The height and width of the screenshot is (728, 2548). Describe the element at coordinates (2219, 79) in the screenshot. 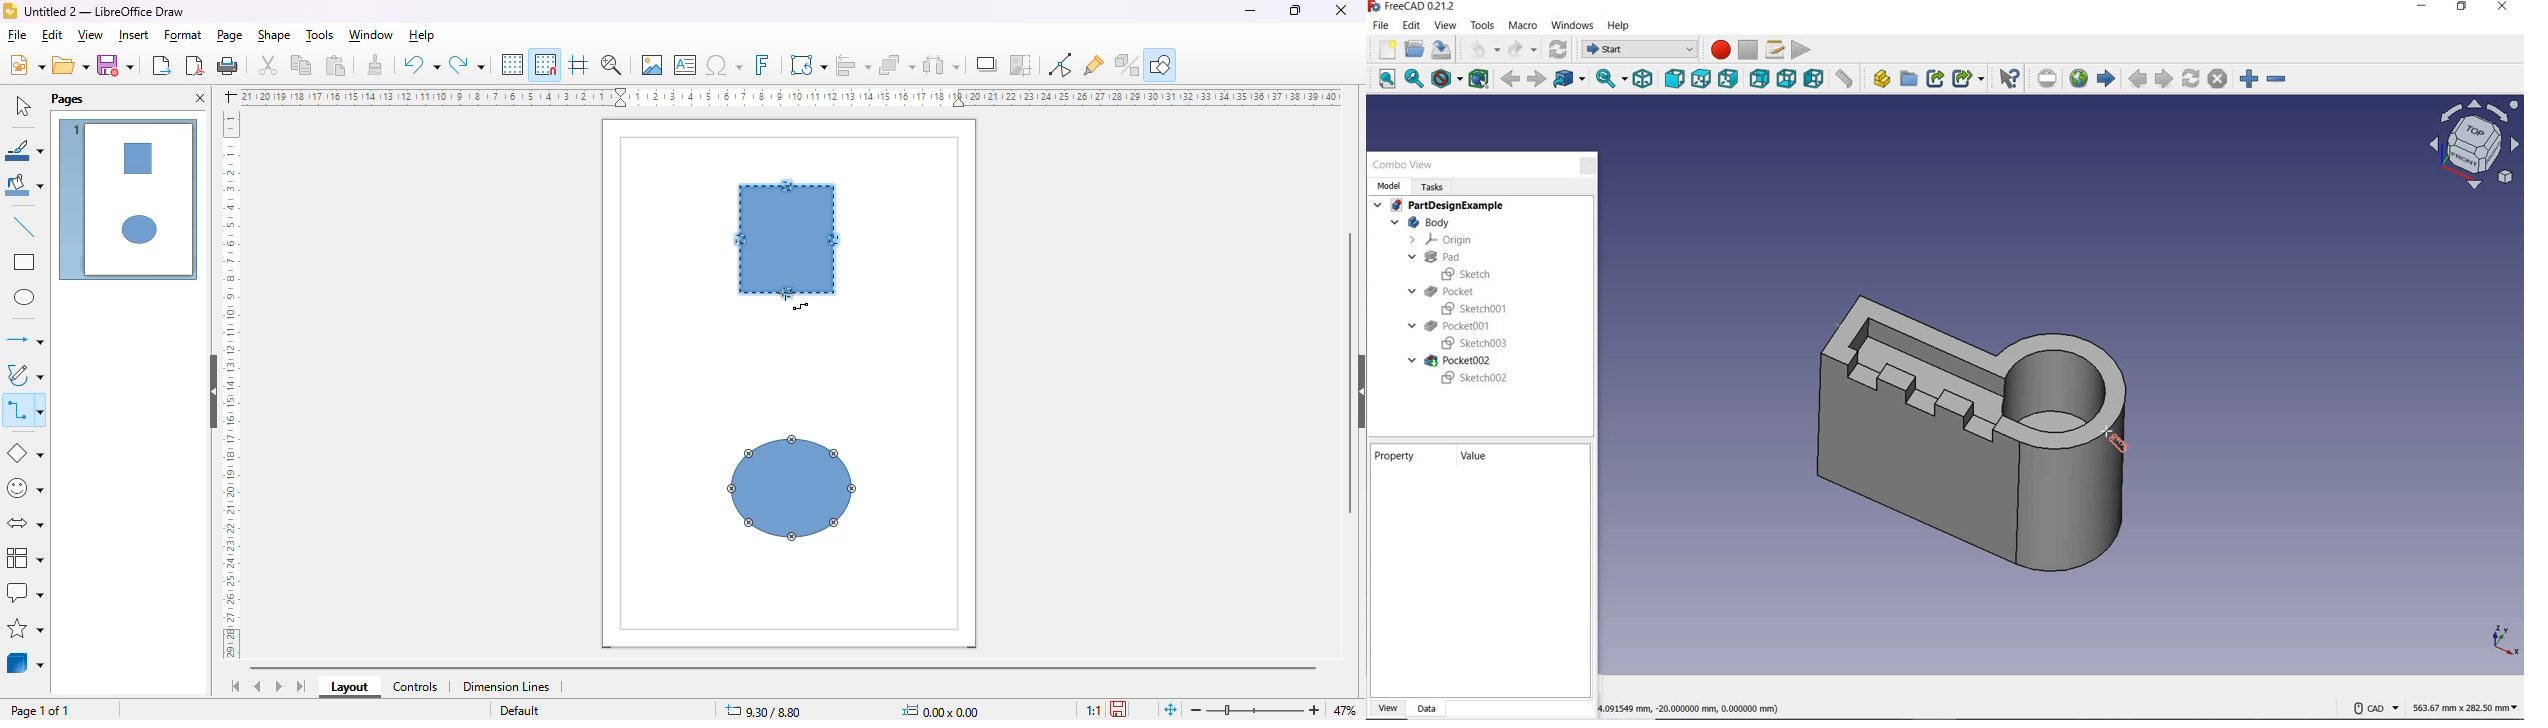

I see `stop loading` at that location.